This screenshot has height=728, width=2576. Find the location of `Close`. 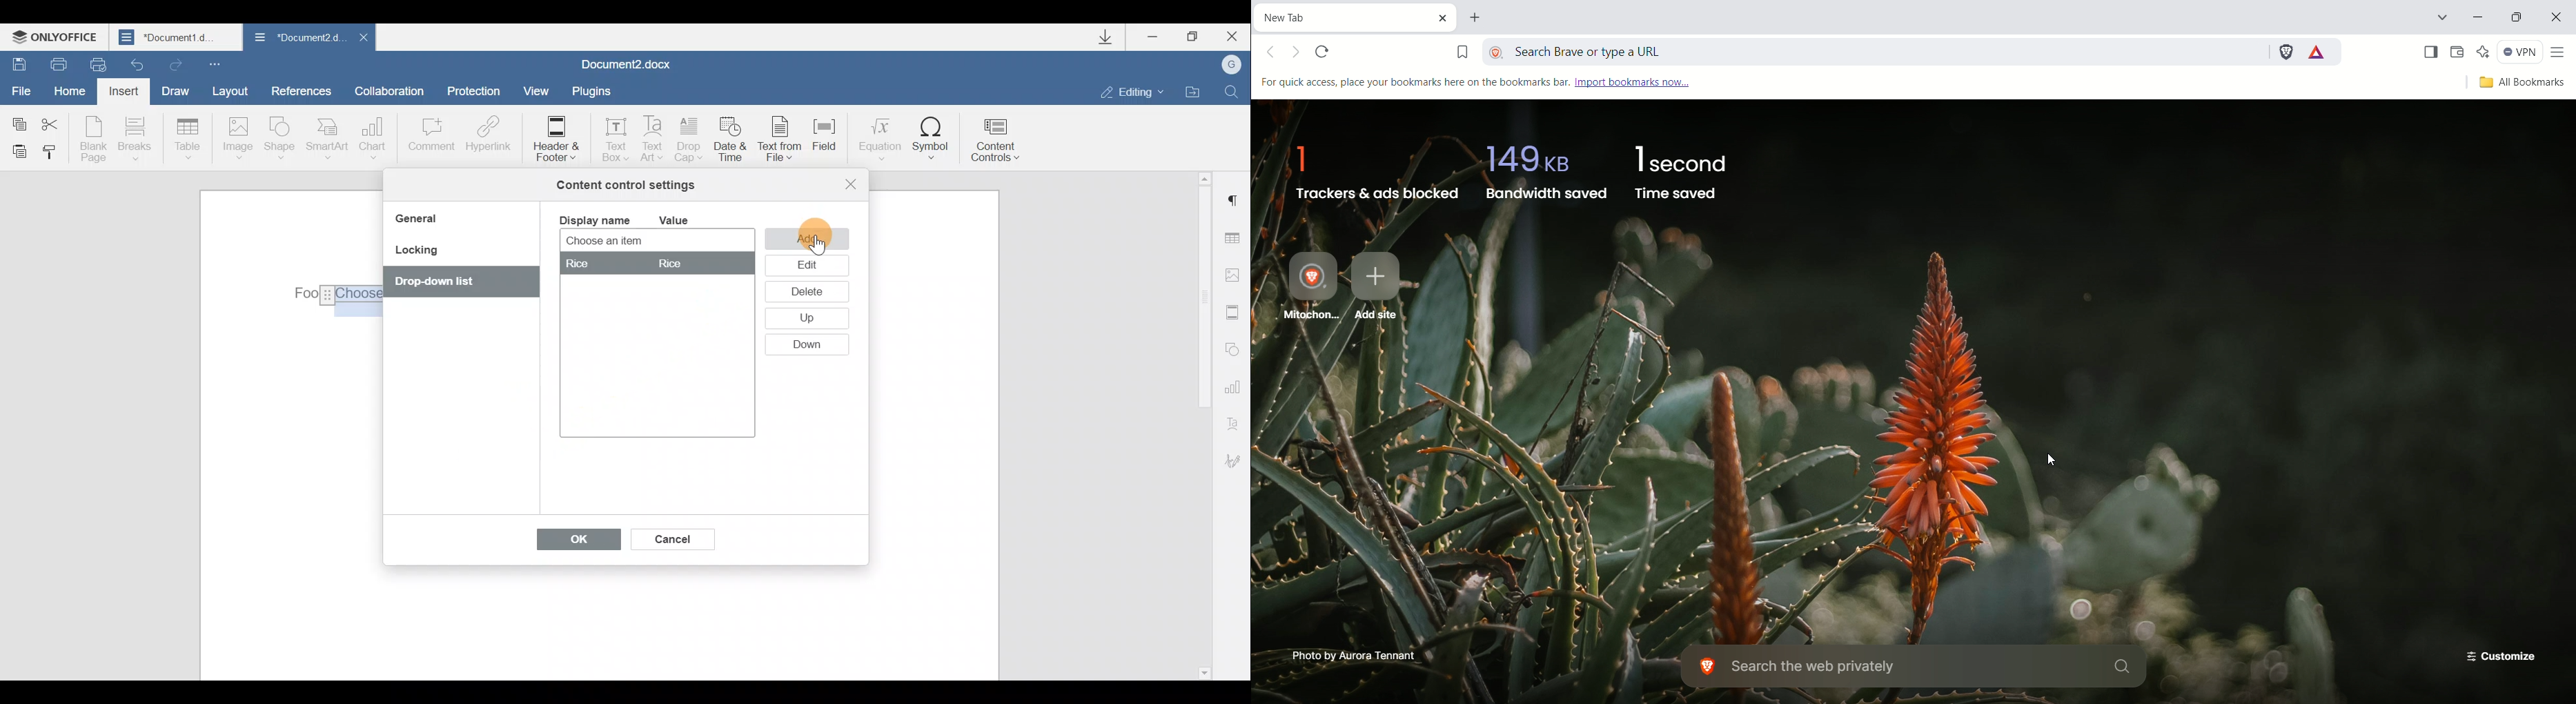

Close is located at coordinates (851, 184).